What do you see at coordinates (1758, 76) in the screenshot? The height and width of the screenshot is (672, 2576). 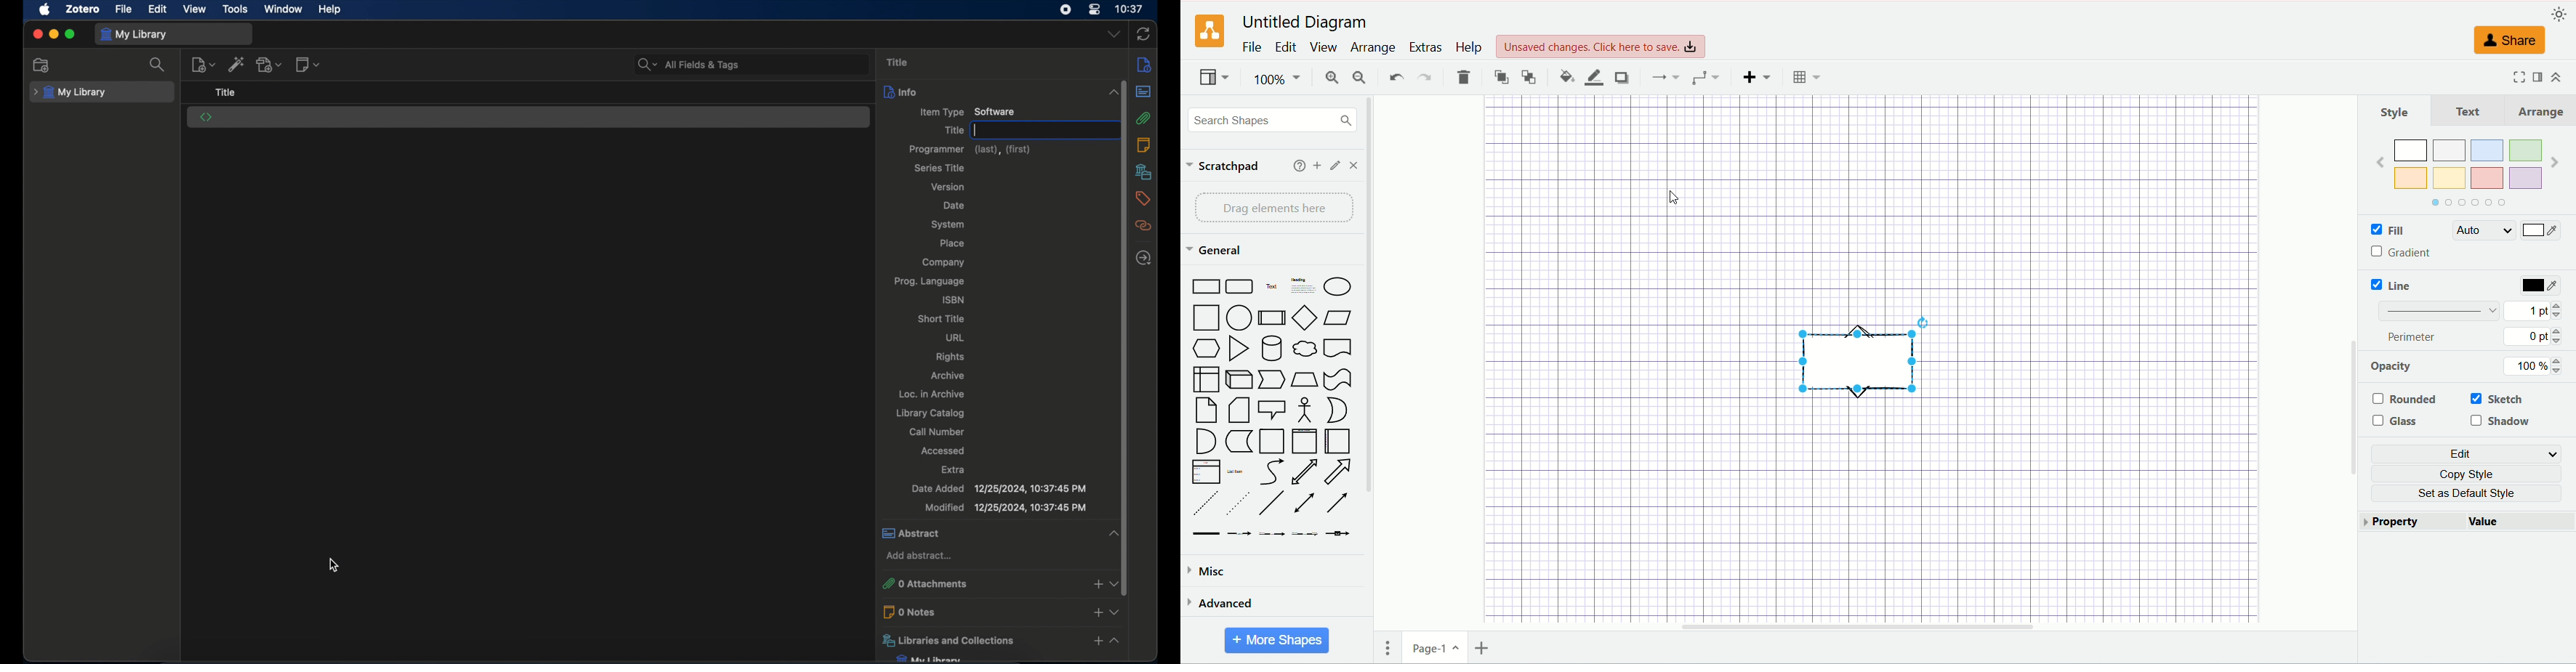 I see `insert` at bounding box center [1758, 76].